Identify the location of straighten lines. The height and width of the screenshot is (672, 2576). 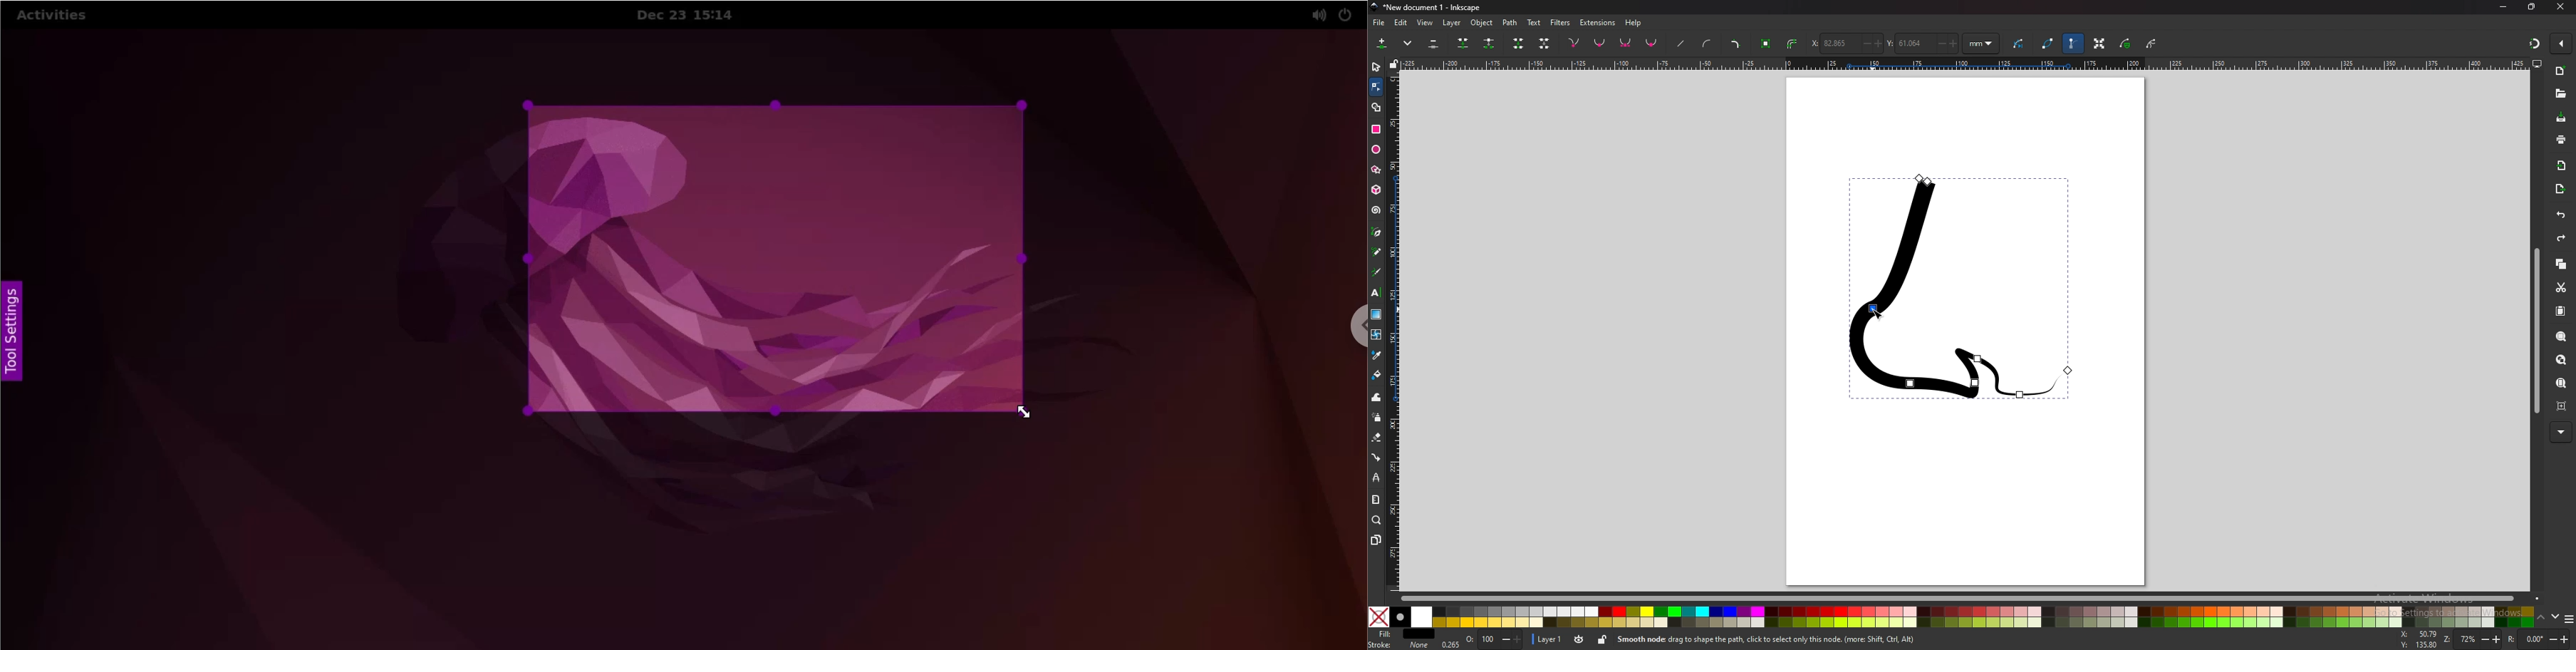
(1682, 45).